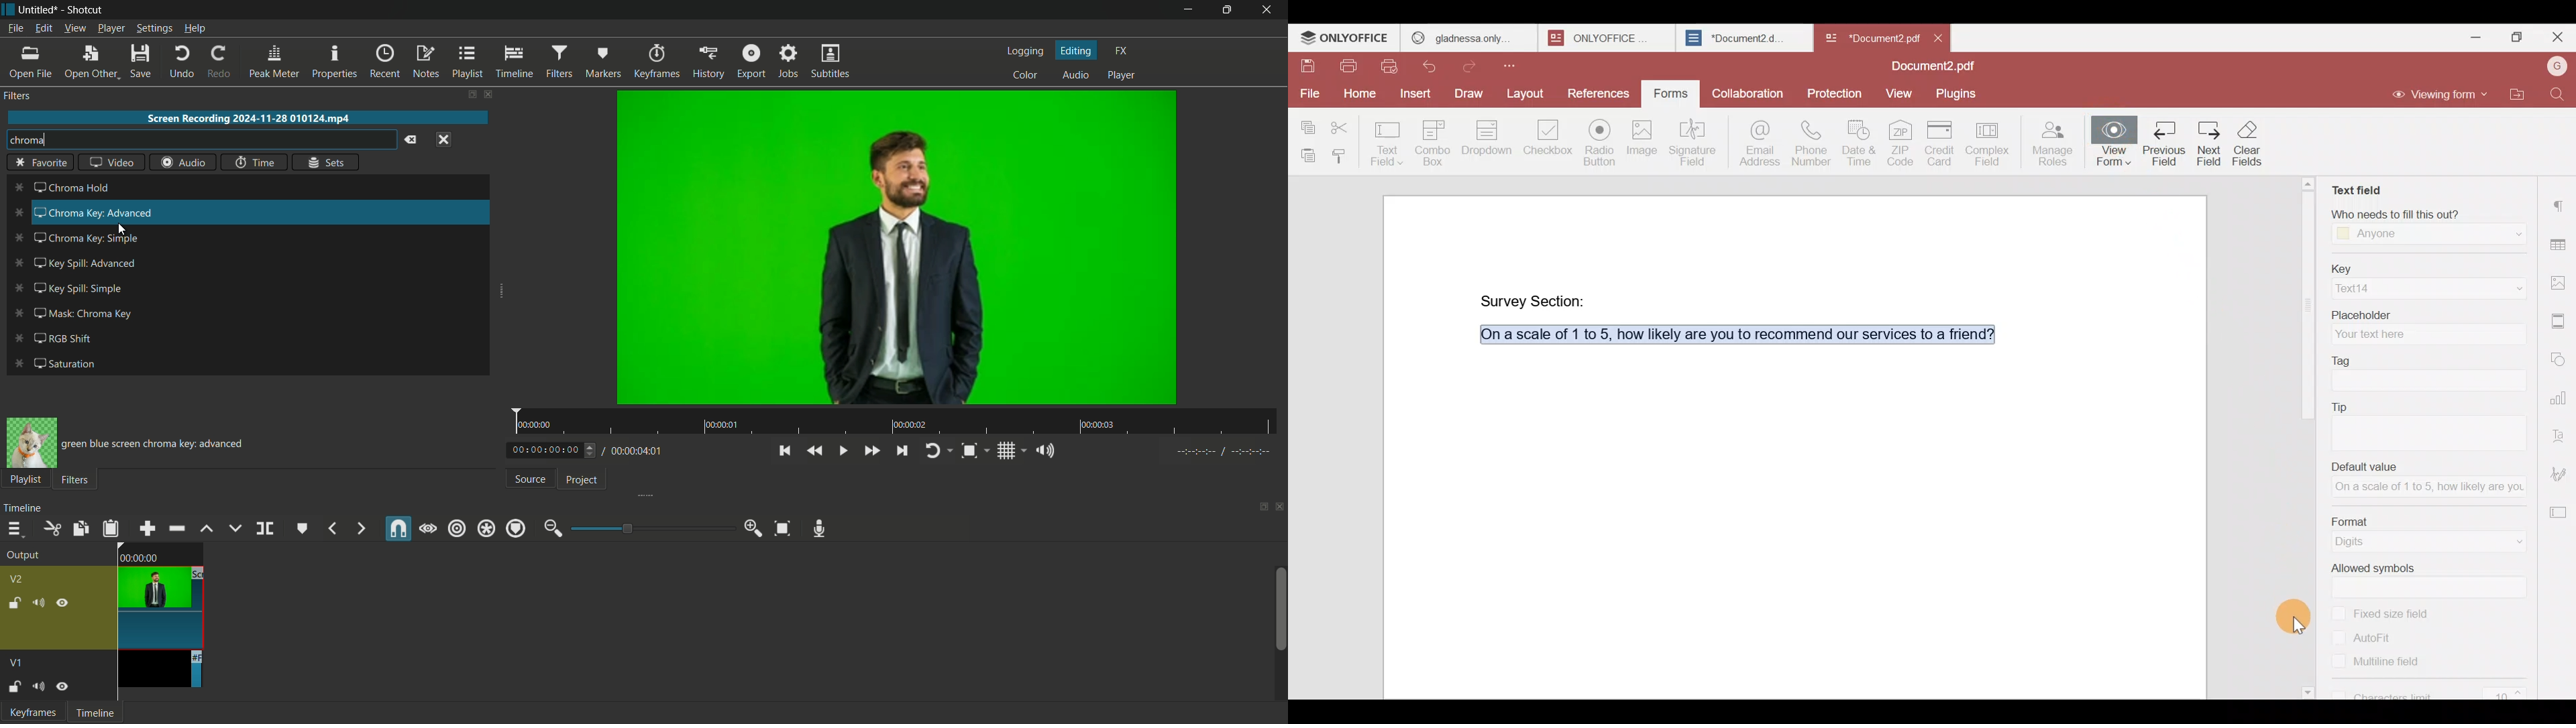  Describe the element at coordinates (814, 452) in the screenshot. I see `quickly play backward` at that location.